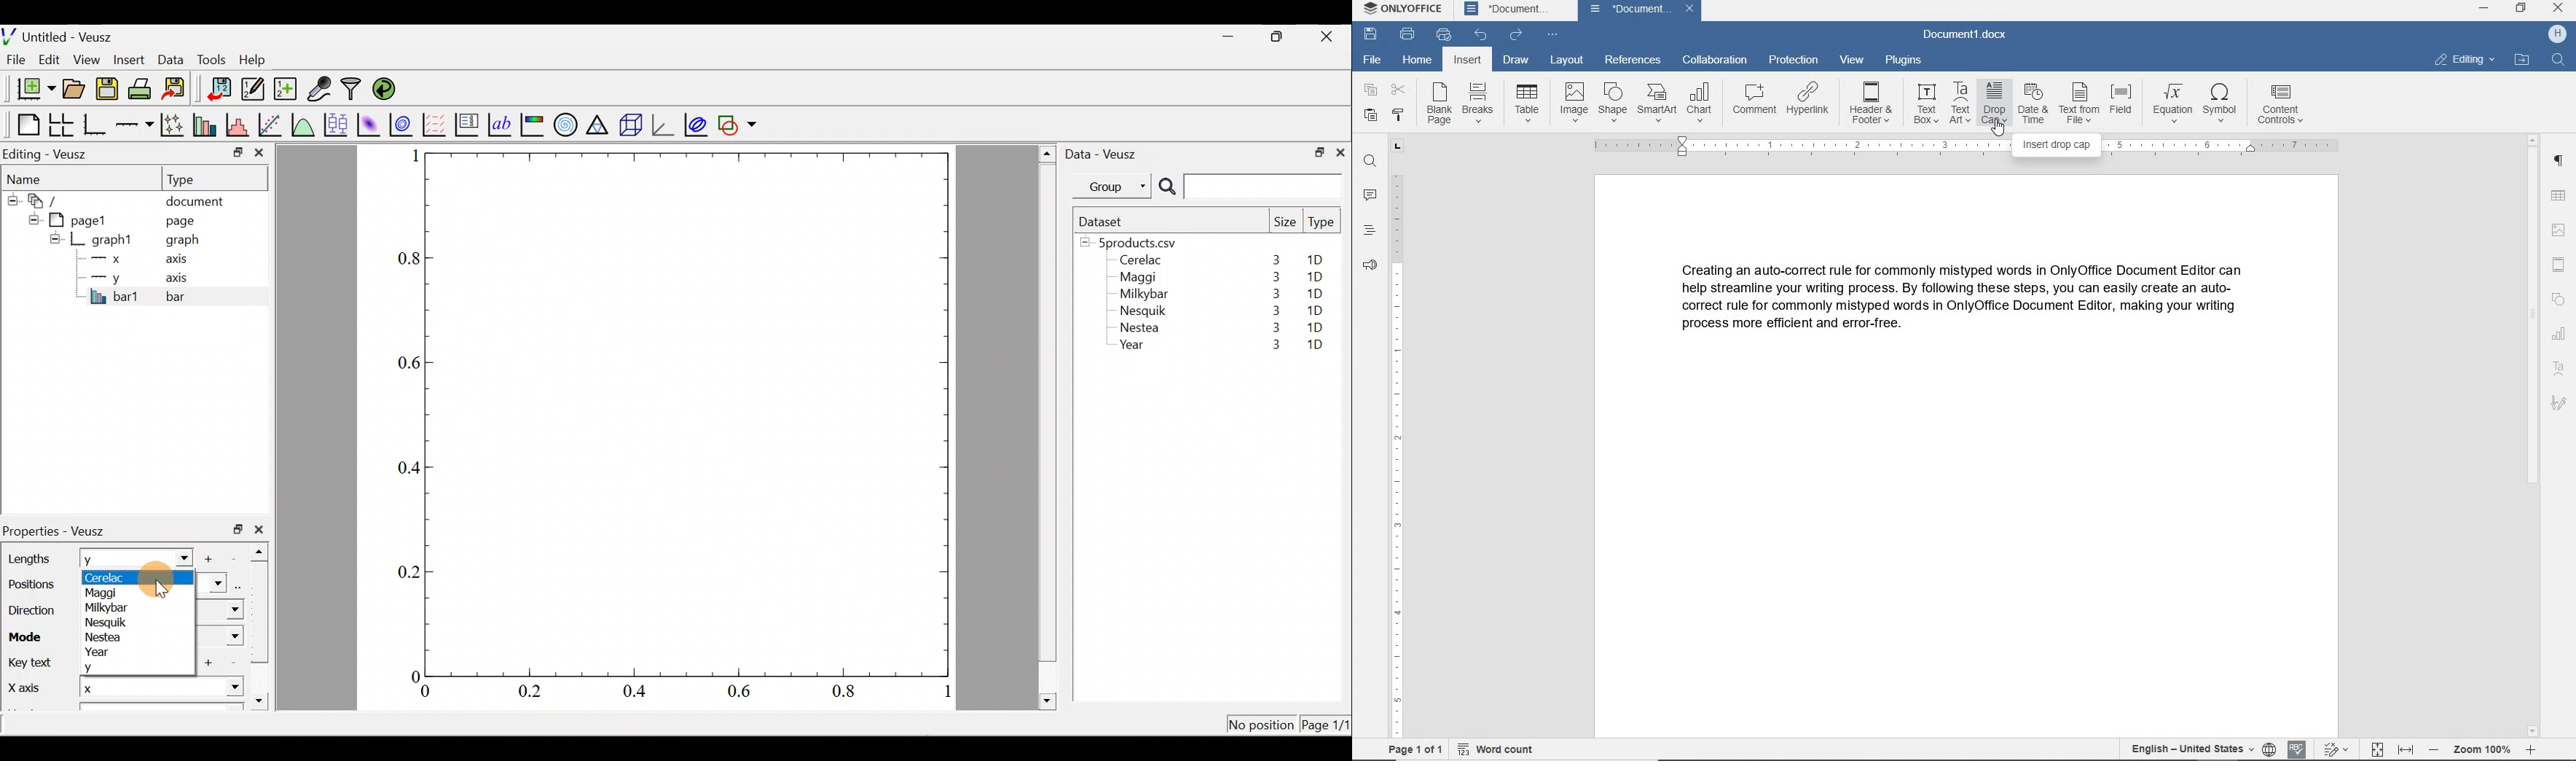 Image resolution: width=2576 pixels, height=784 pixels. I want to click on Capture remote data, so click(320, 89).